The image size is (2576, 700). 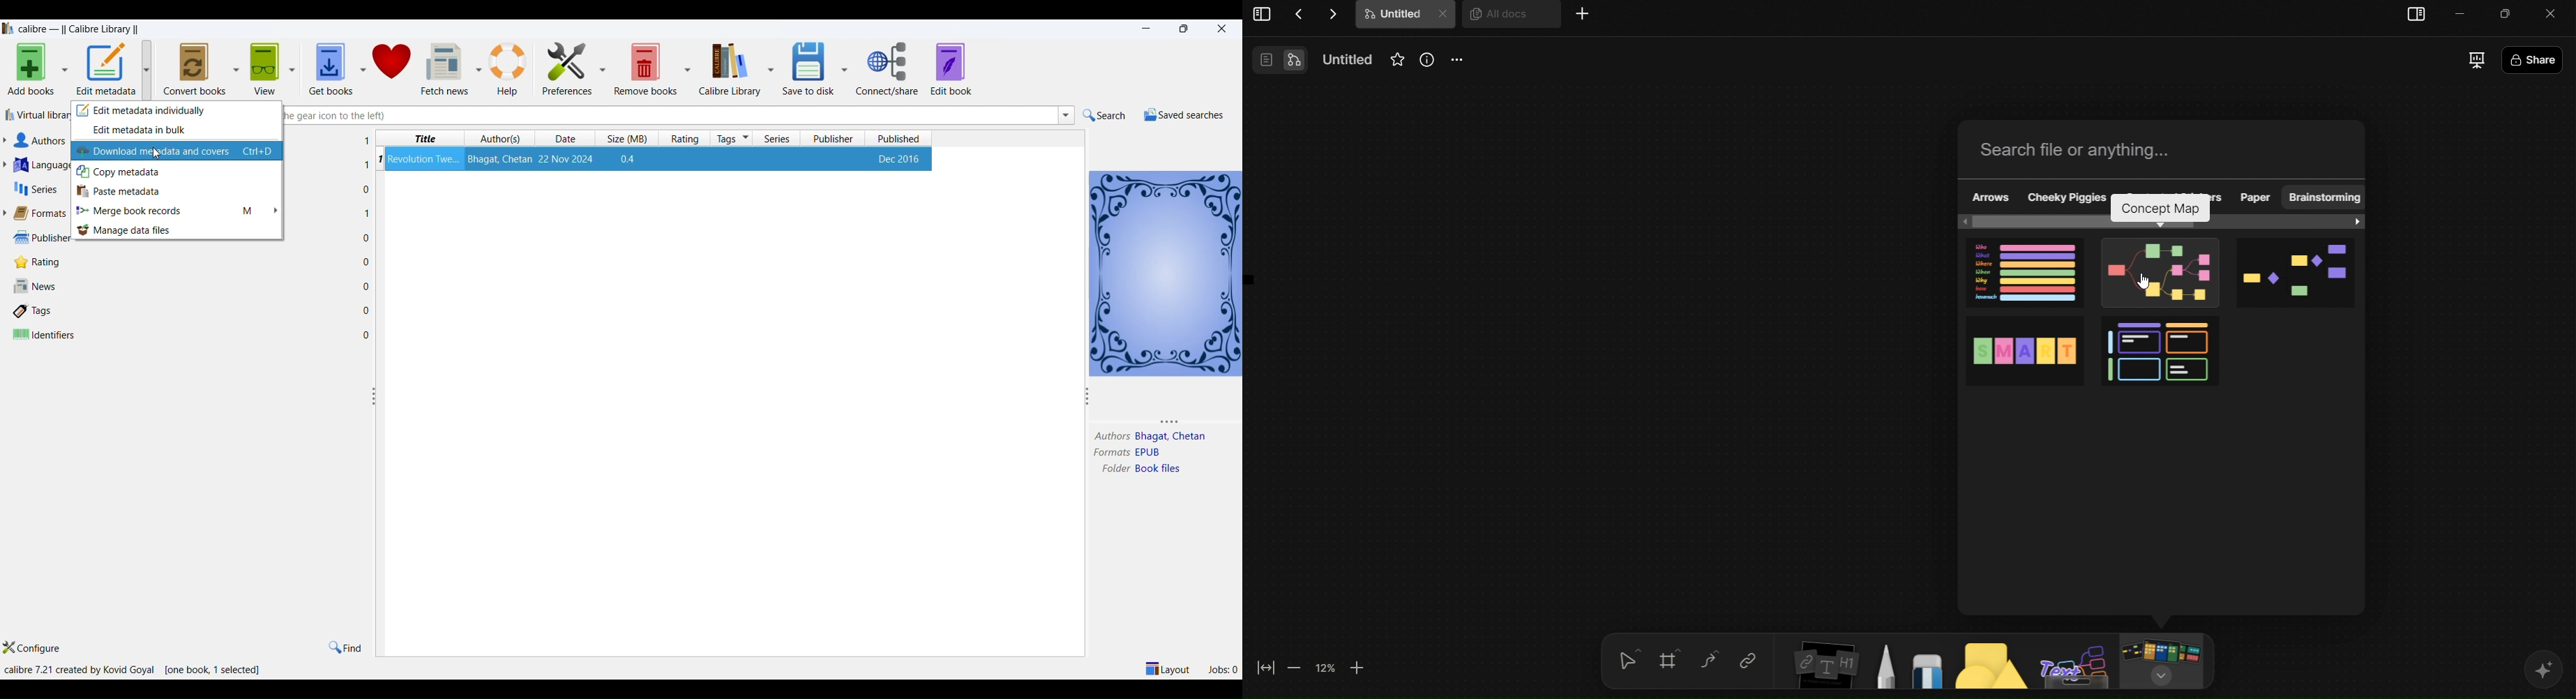 I want to click on calibre version and creator, so click(x=80, y=669).